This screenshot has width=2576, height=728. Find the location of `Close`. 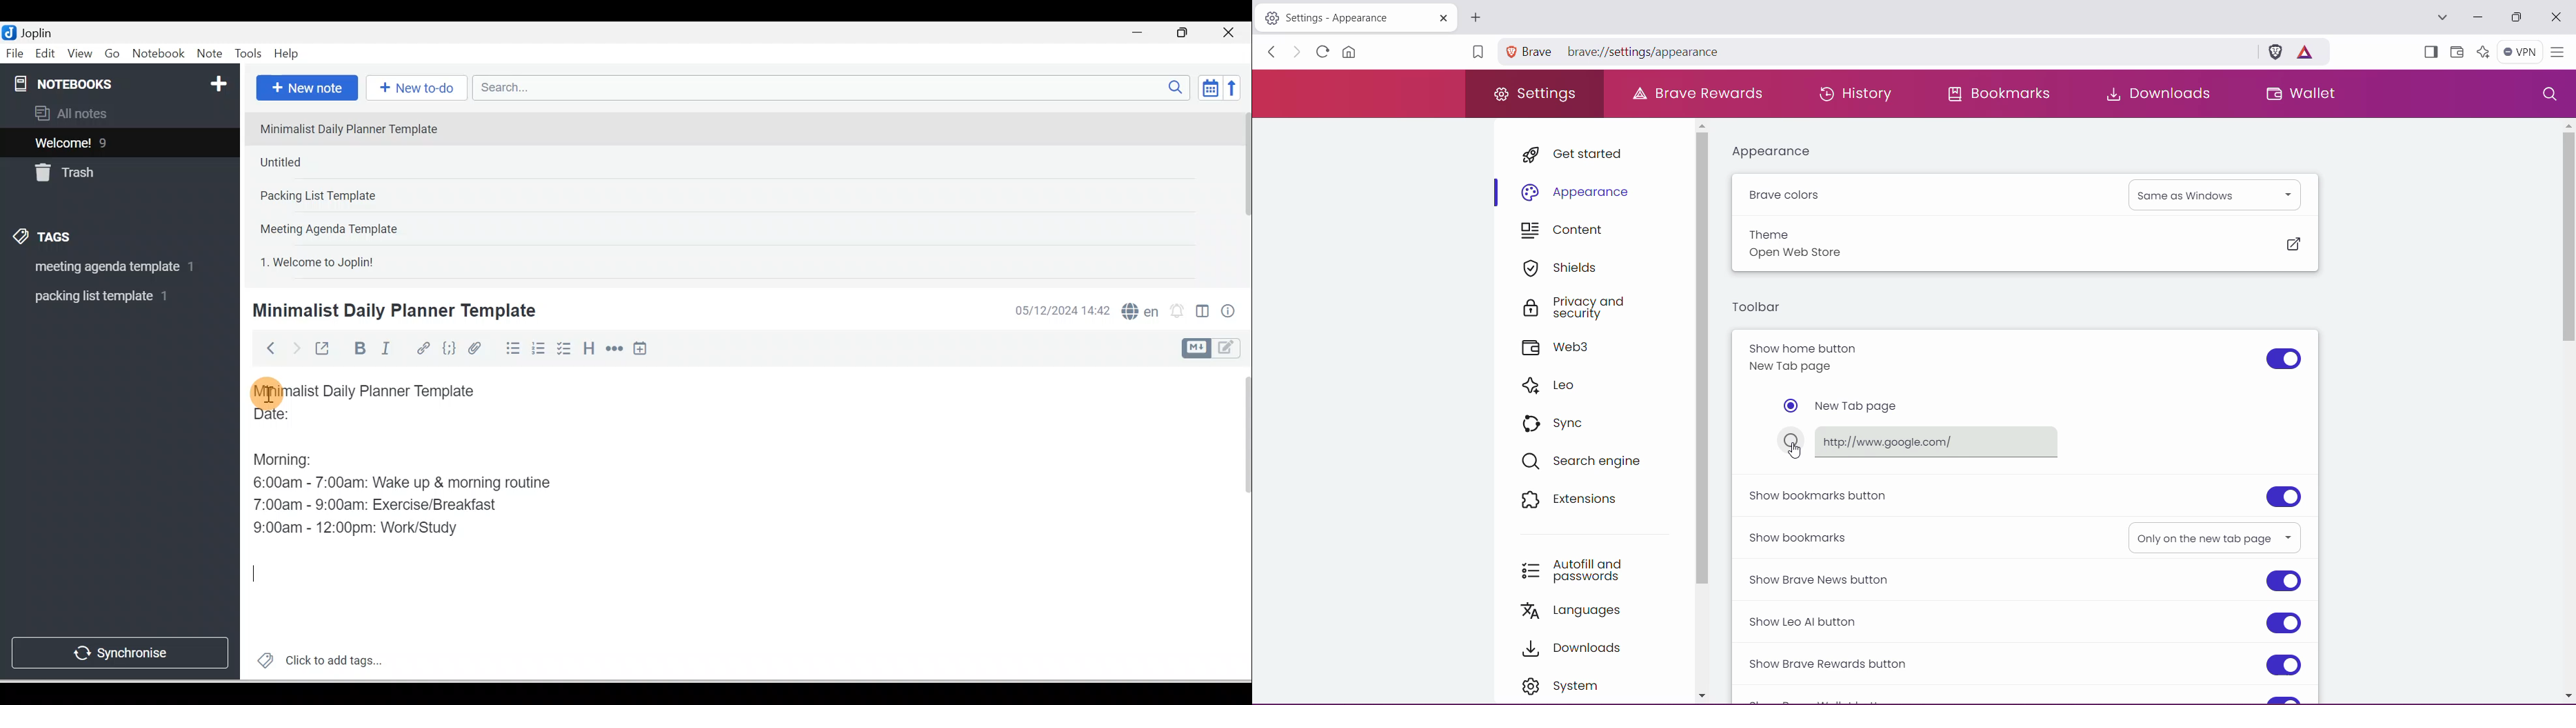

Close is located at coordinates (1233, 33).